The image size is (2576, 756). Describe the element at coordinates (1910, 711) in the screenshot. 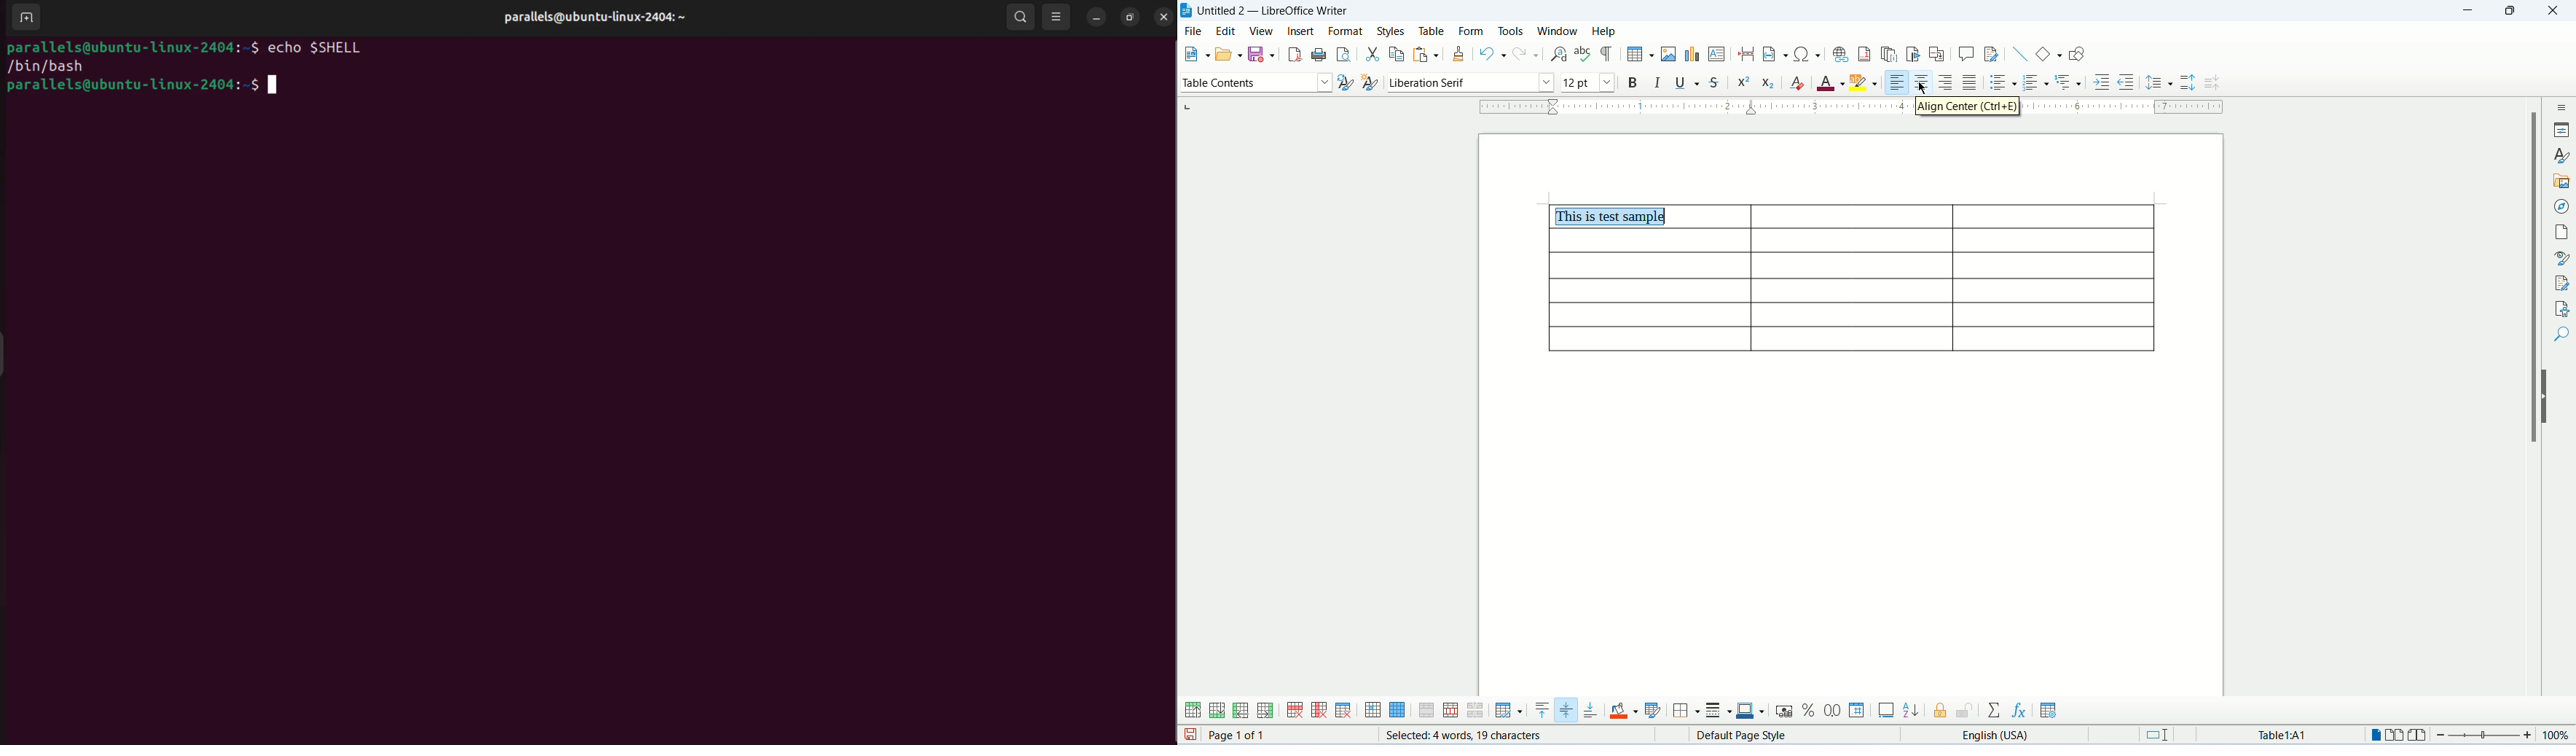

I see `sort` at that location.